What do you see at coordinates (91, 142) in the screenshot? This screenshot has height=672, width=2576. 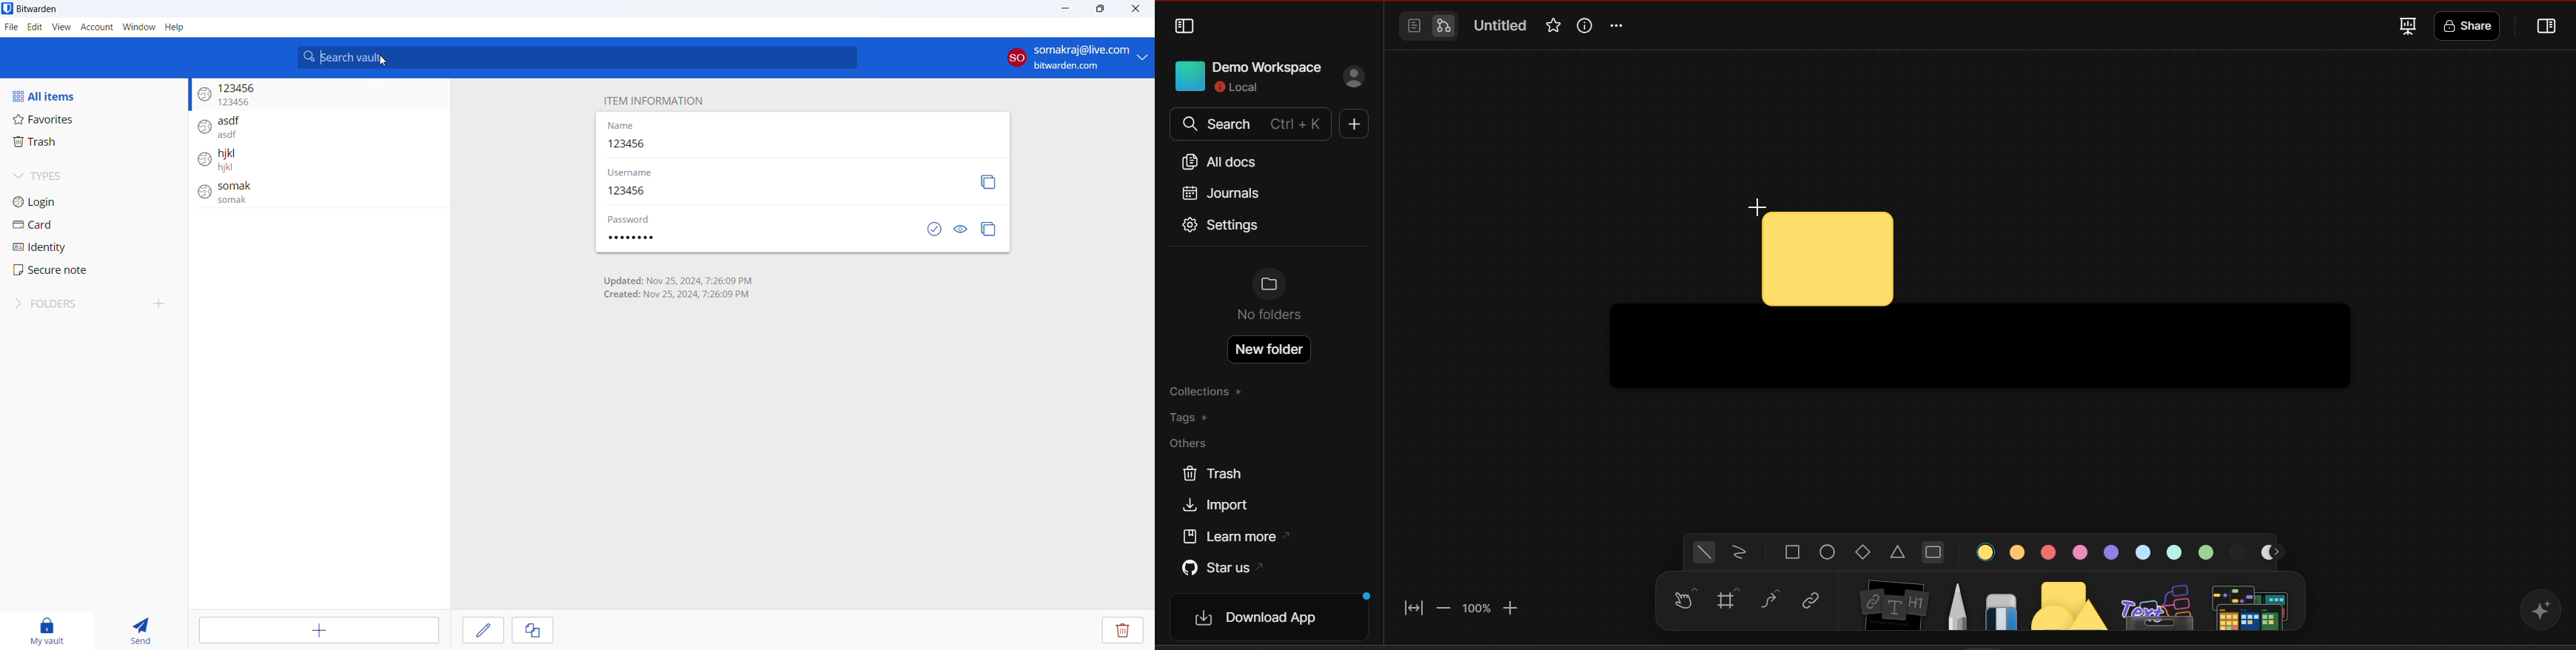 I see `trash` at bounding box center [91, 142].